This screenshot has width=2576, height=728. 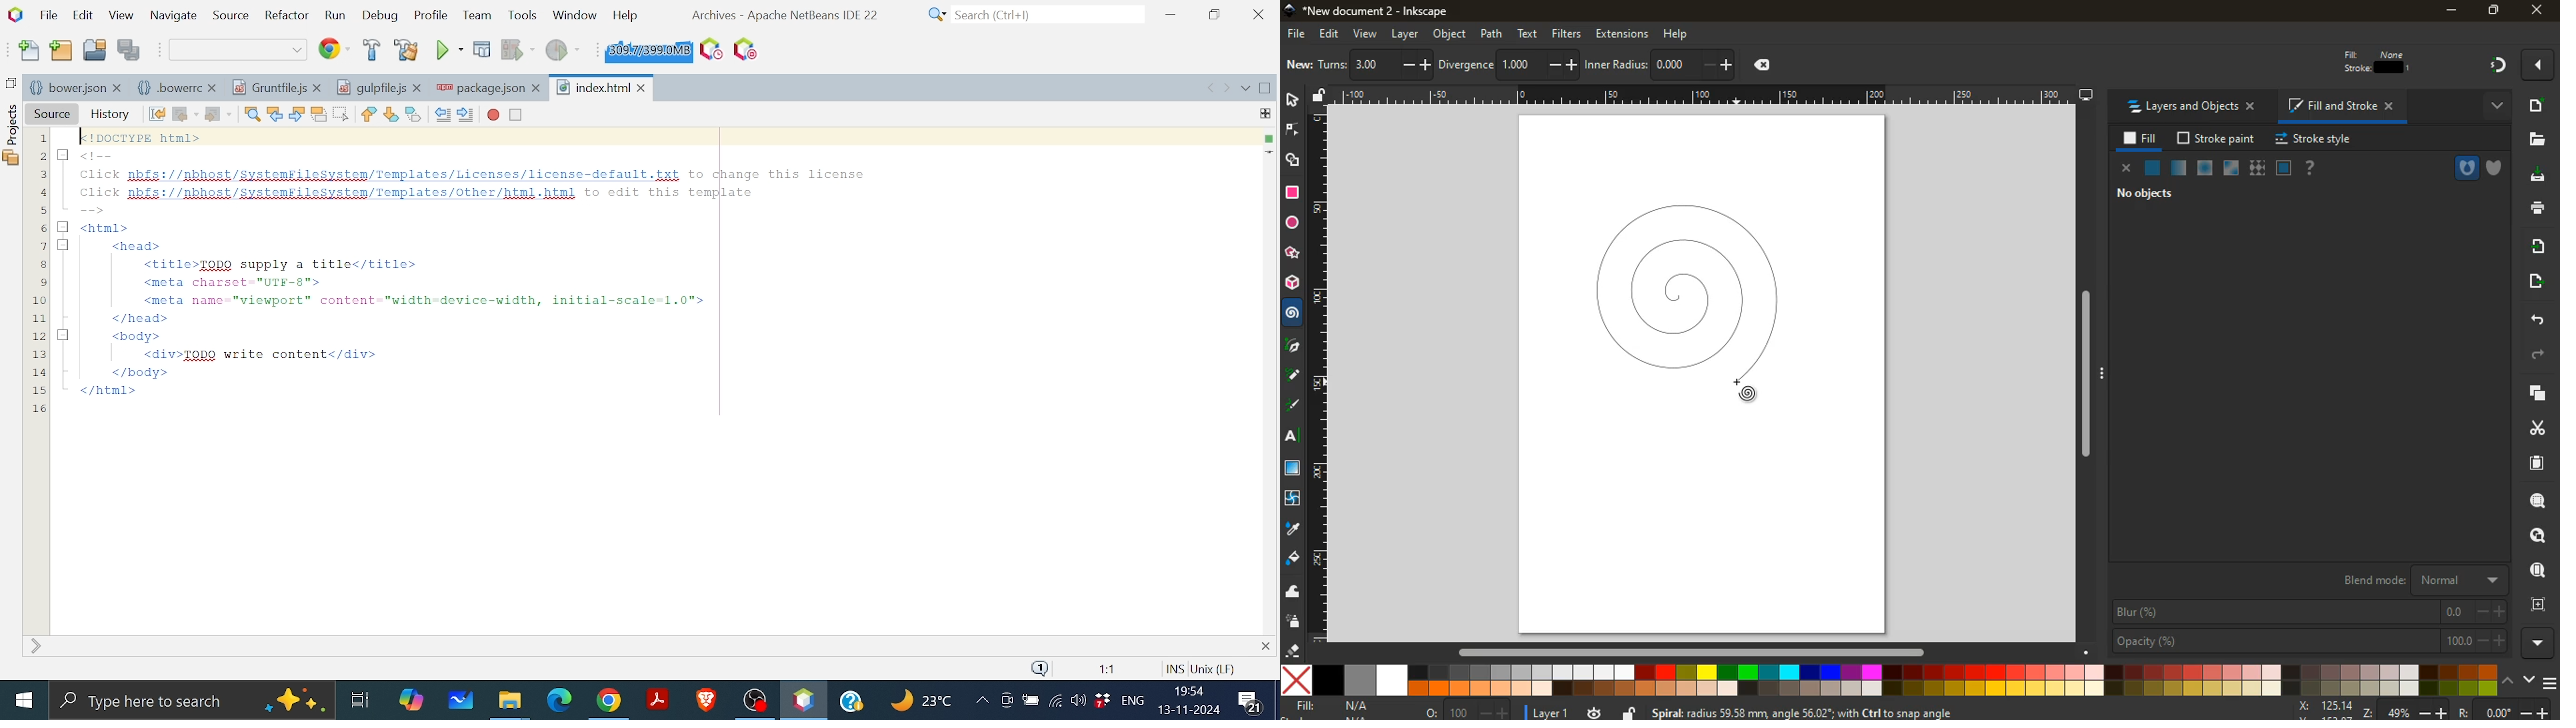 I want to click on cut, so click(x=2530, y=428).